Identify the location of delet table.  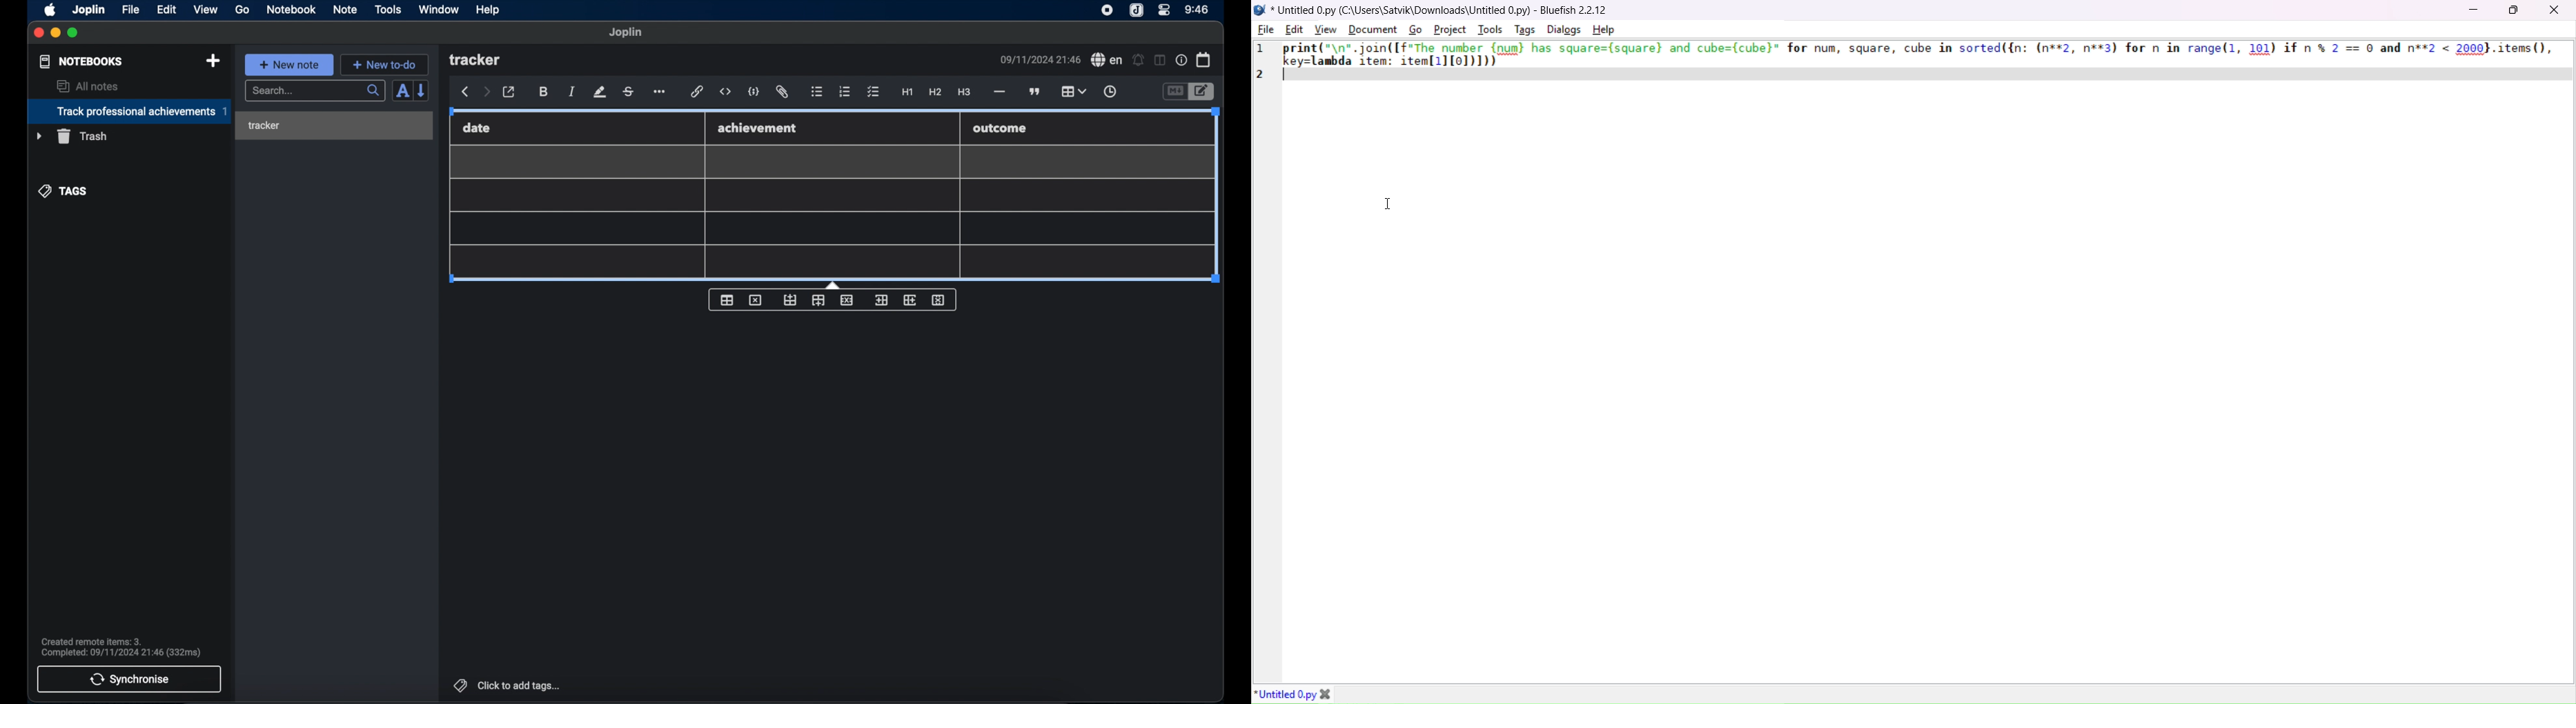
(755, 299).